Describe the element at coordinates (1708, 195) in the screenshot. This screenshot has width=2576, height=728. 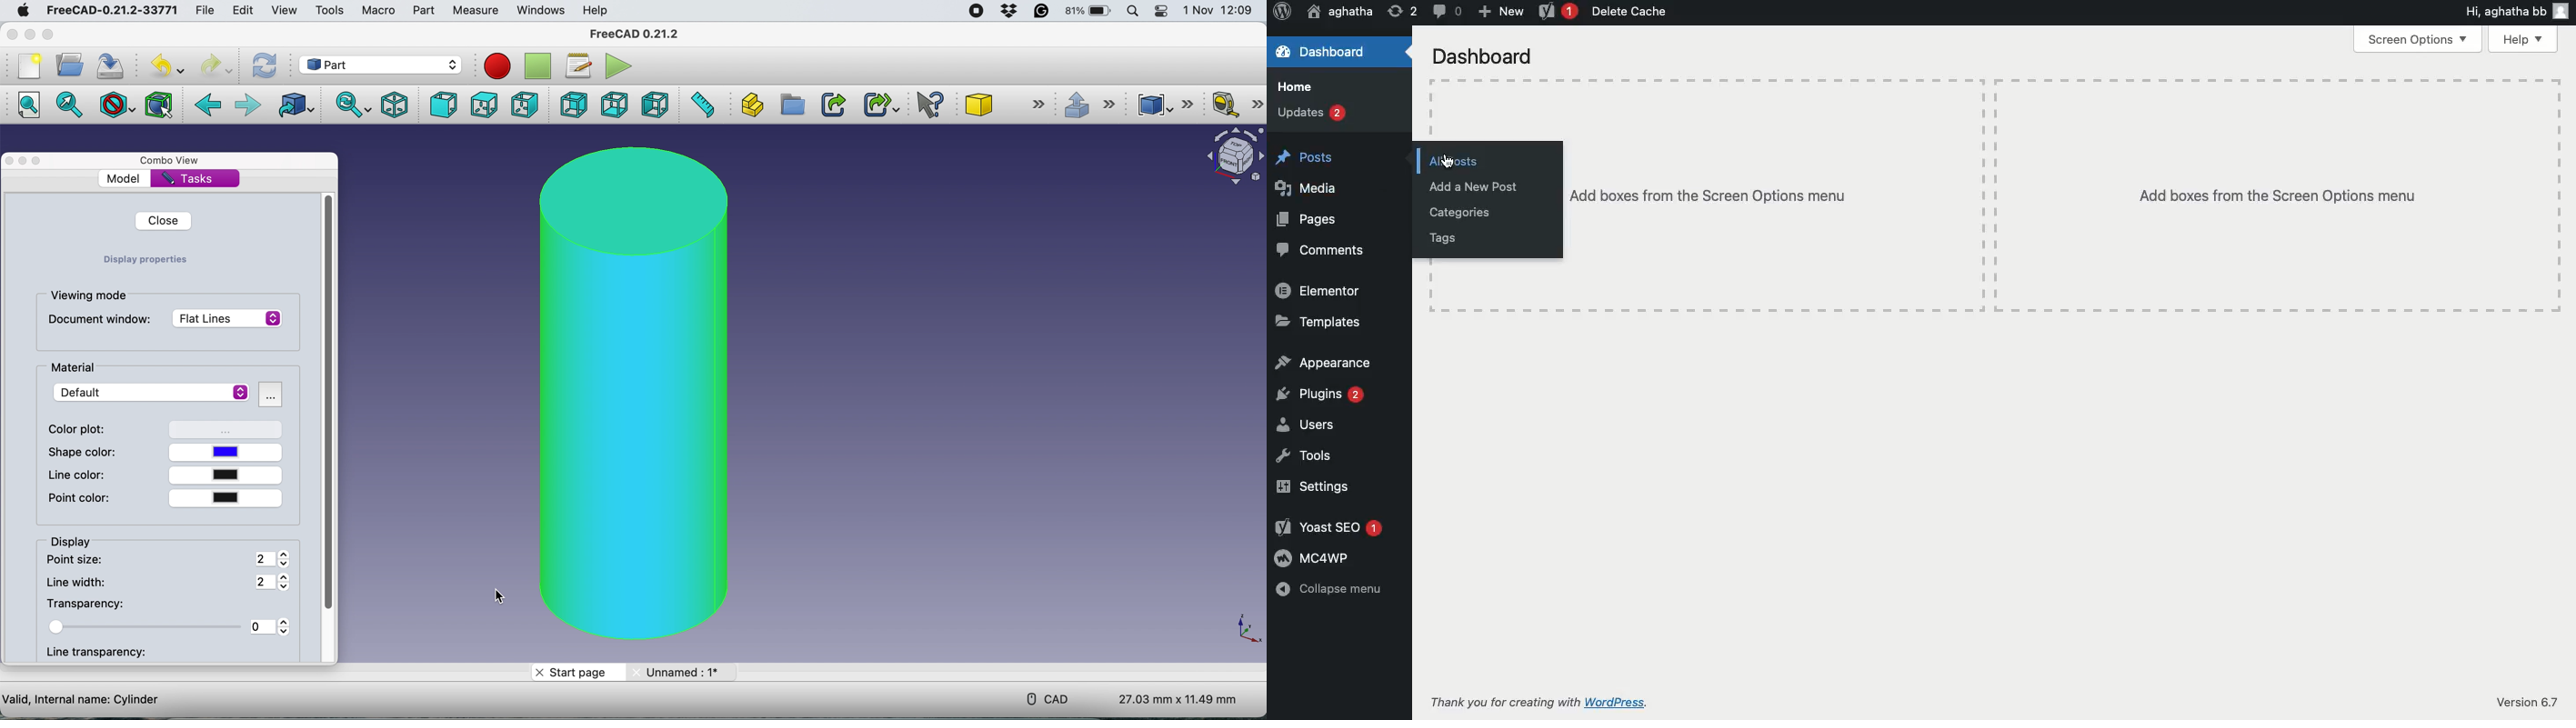
I see `Add boxes from the Screen Options menu` at that location.